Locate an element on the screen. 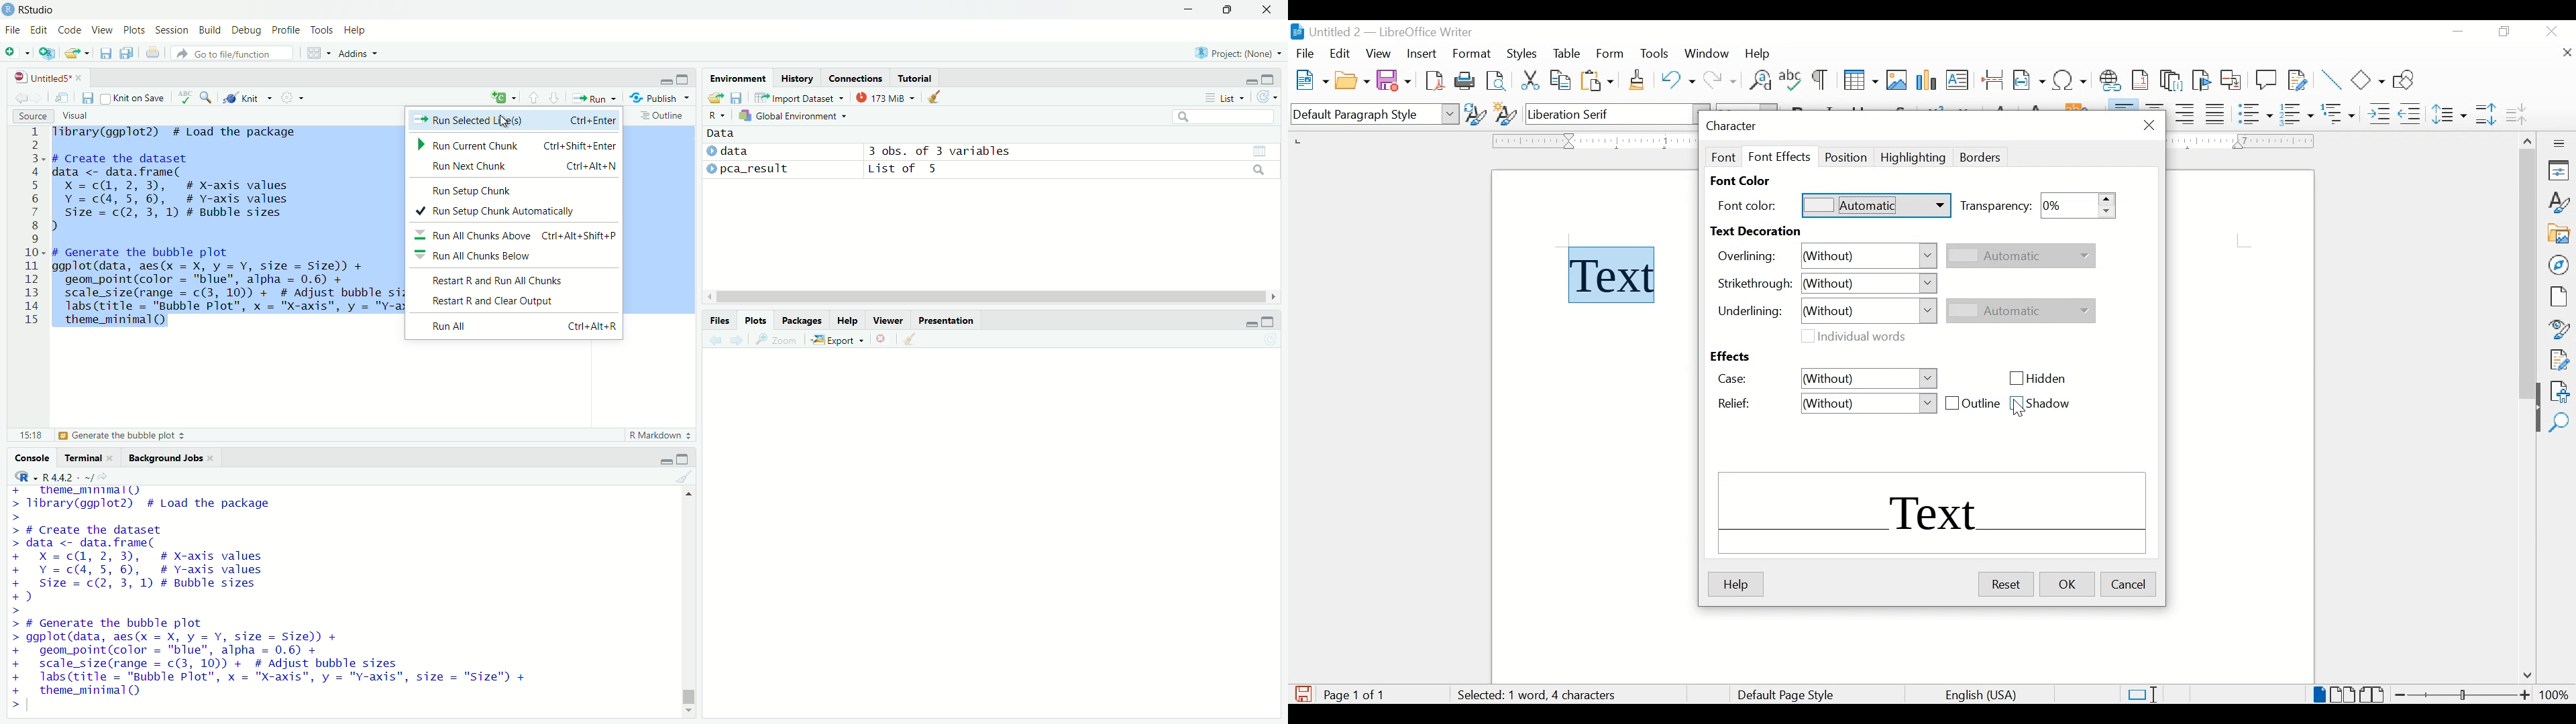  load workspace is located at coordinates (78, 53).